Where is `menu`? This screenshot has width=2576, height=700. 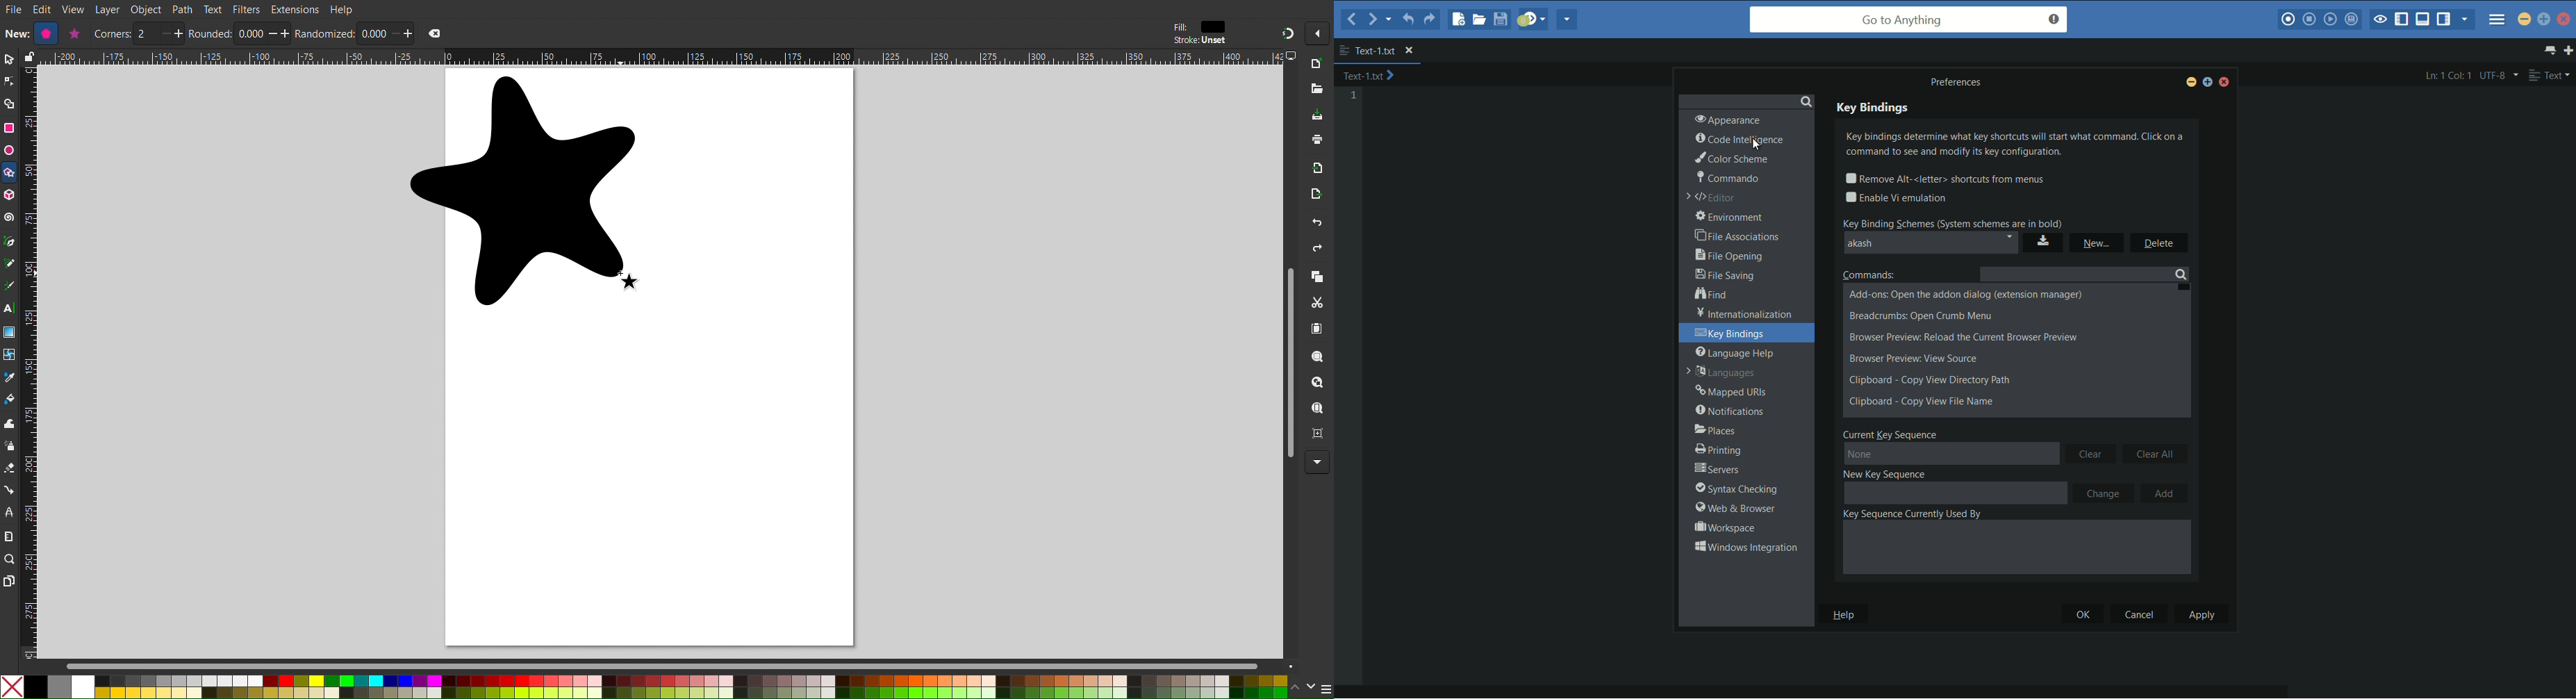
menu is located at coordinates (1326, 689).